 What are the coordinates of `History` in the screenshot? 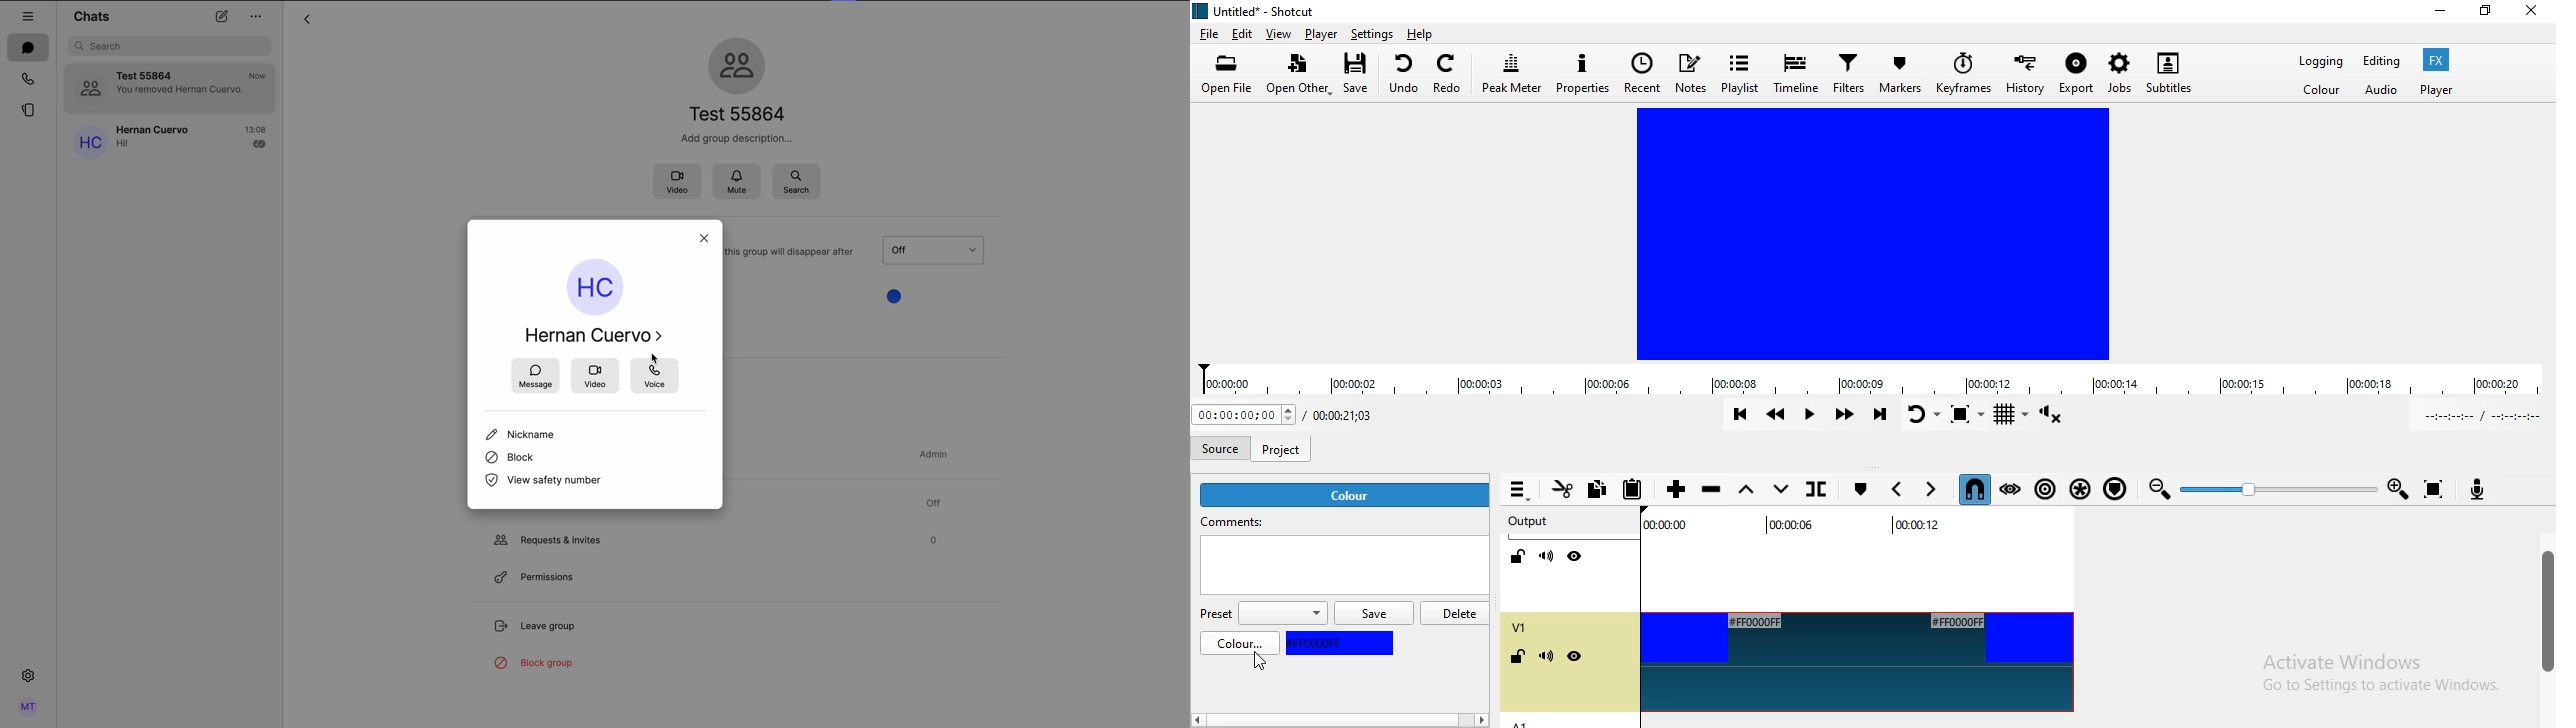 It's located at (2028, 75).